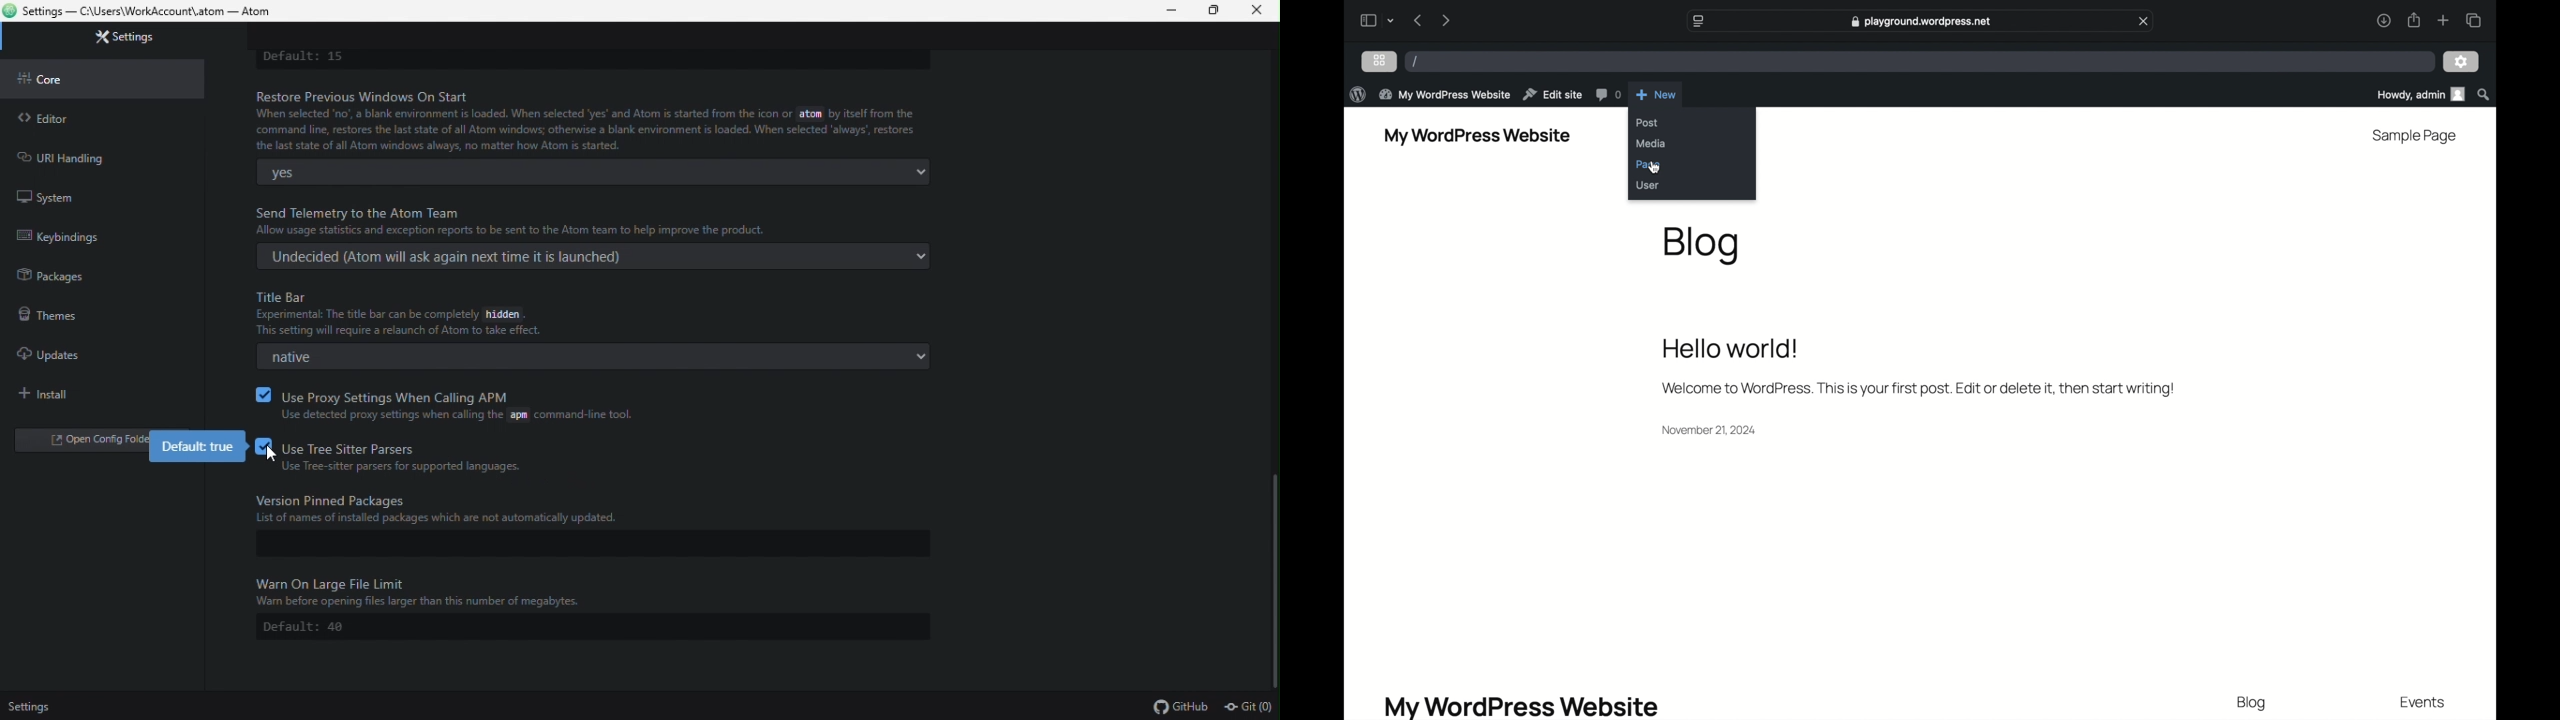  What do you see at coordinates (588, 358) in the screenshot?
I see `native` at bounding box center [588, 358].